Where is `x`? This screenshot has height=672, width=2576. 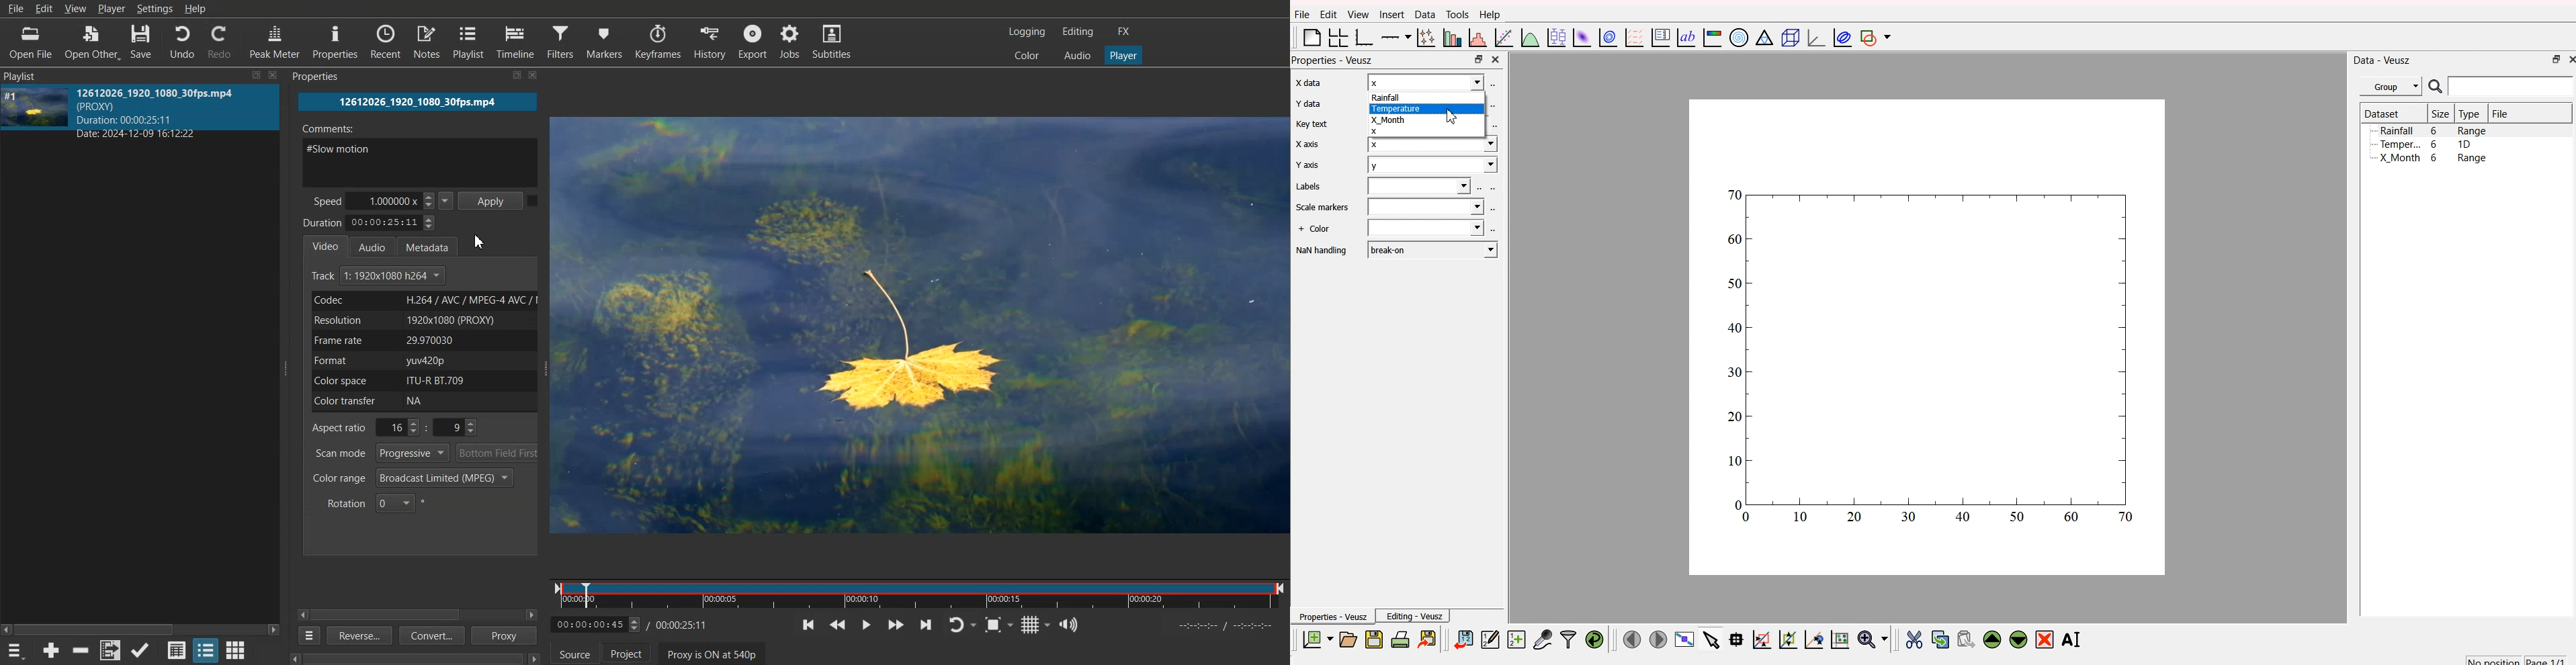
x is located at coordinates (1432, 147).